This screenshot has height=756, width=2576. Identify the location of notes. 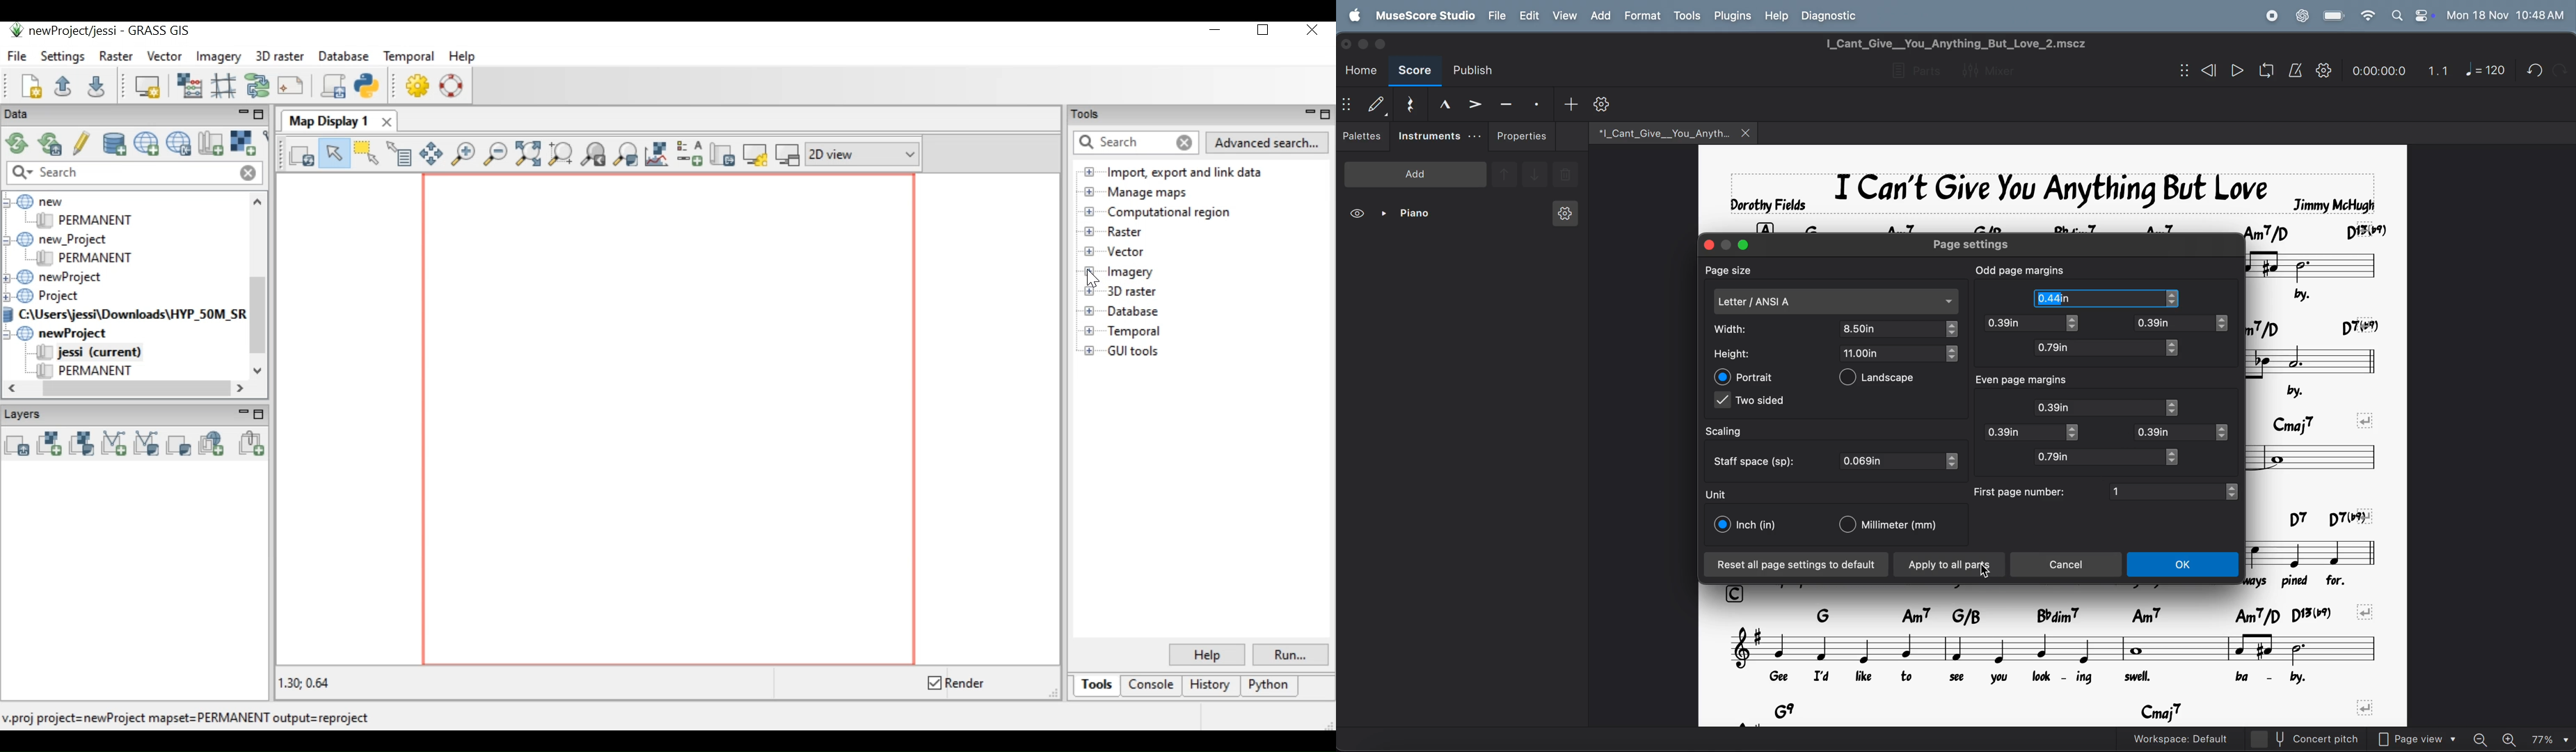
(2320, 456).